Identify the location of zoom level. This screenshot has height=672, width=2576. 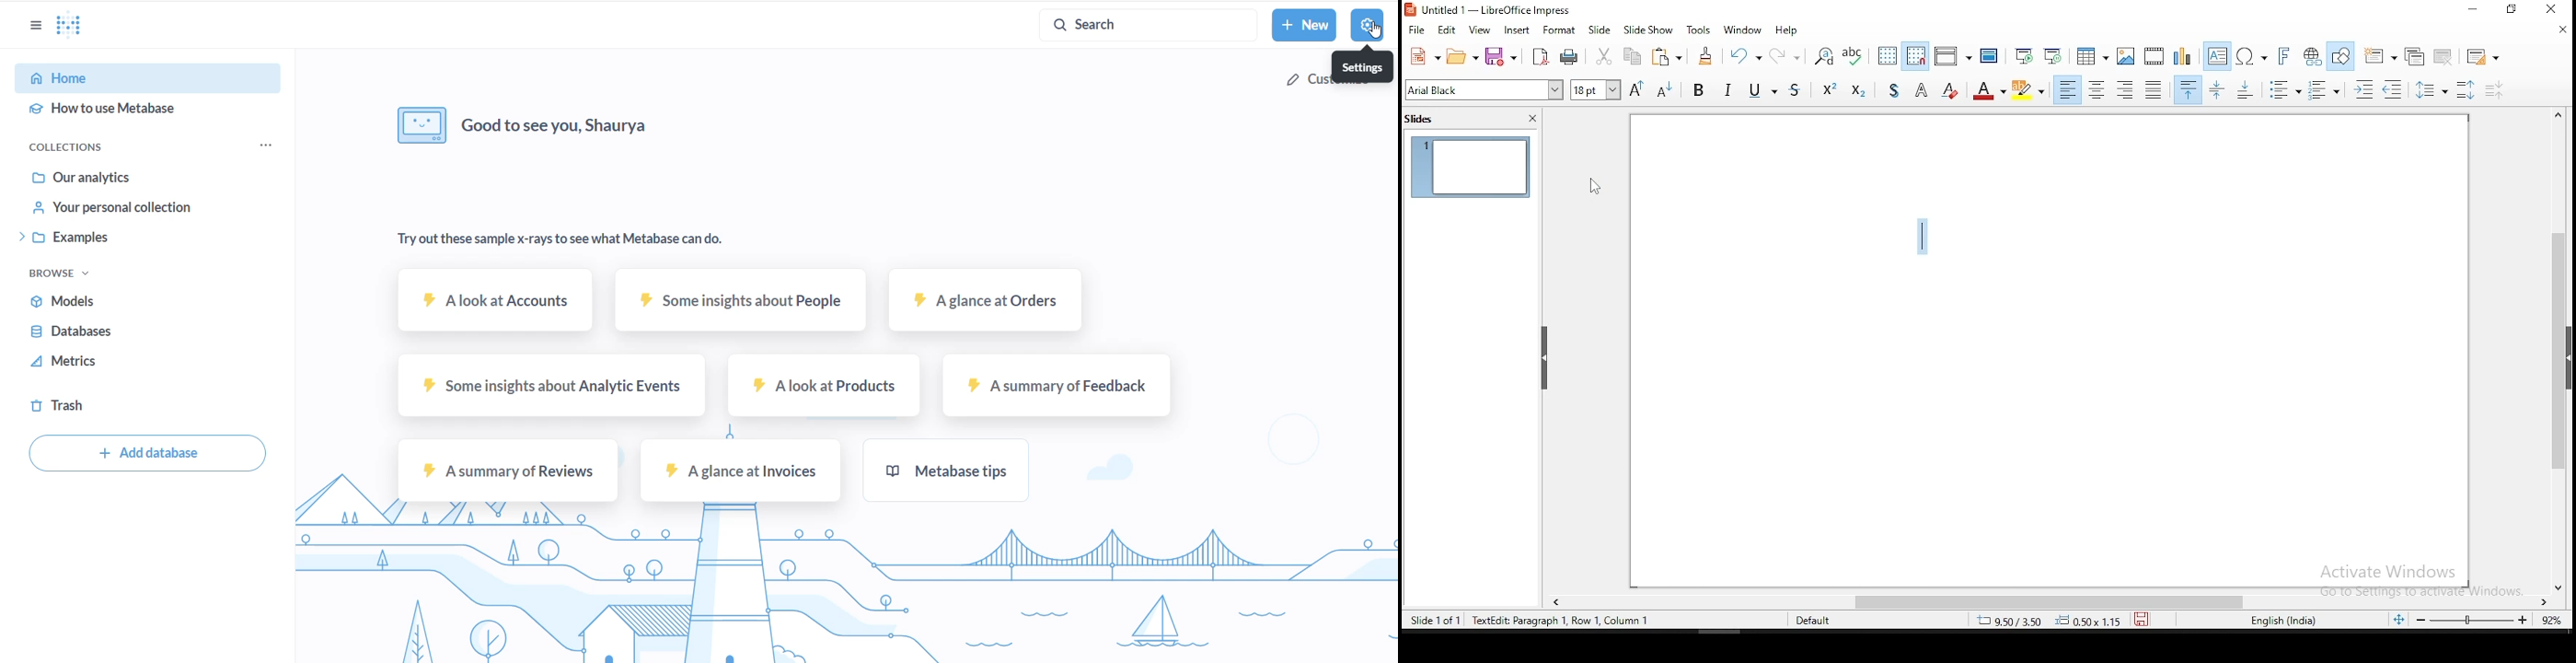
(2489, 620).